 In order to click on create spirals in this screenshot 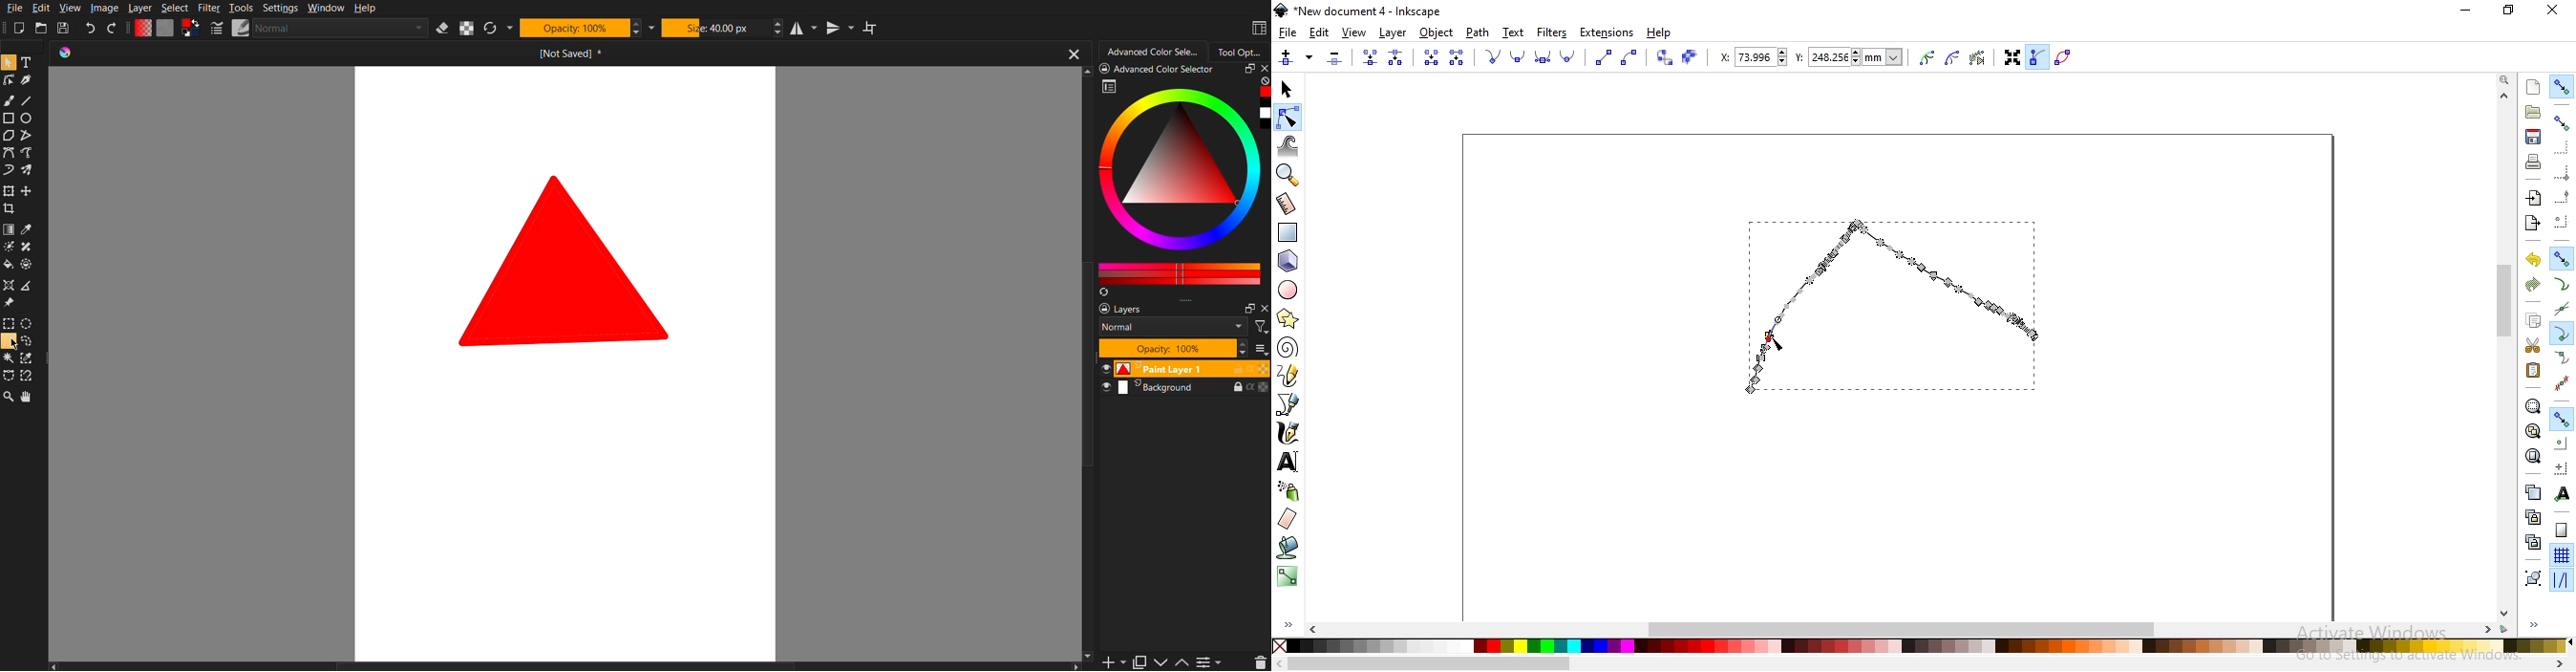, I will do `click(1287, 348)`.